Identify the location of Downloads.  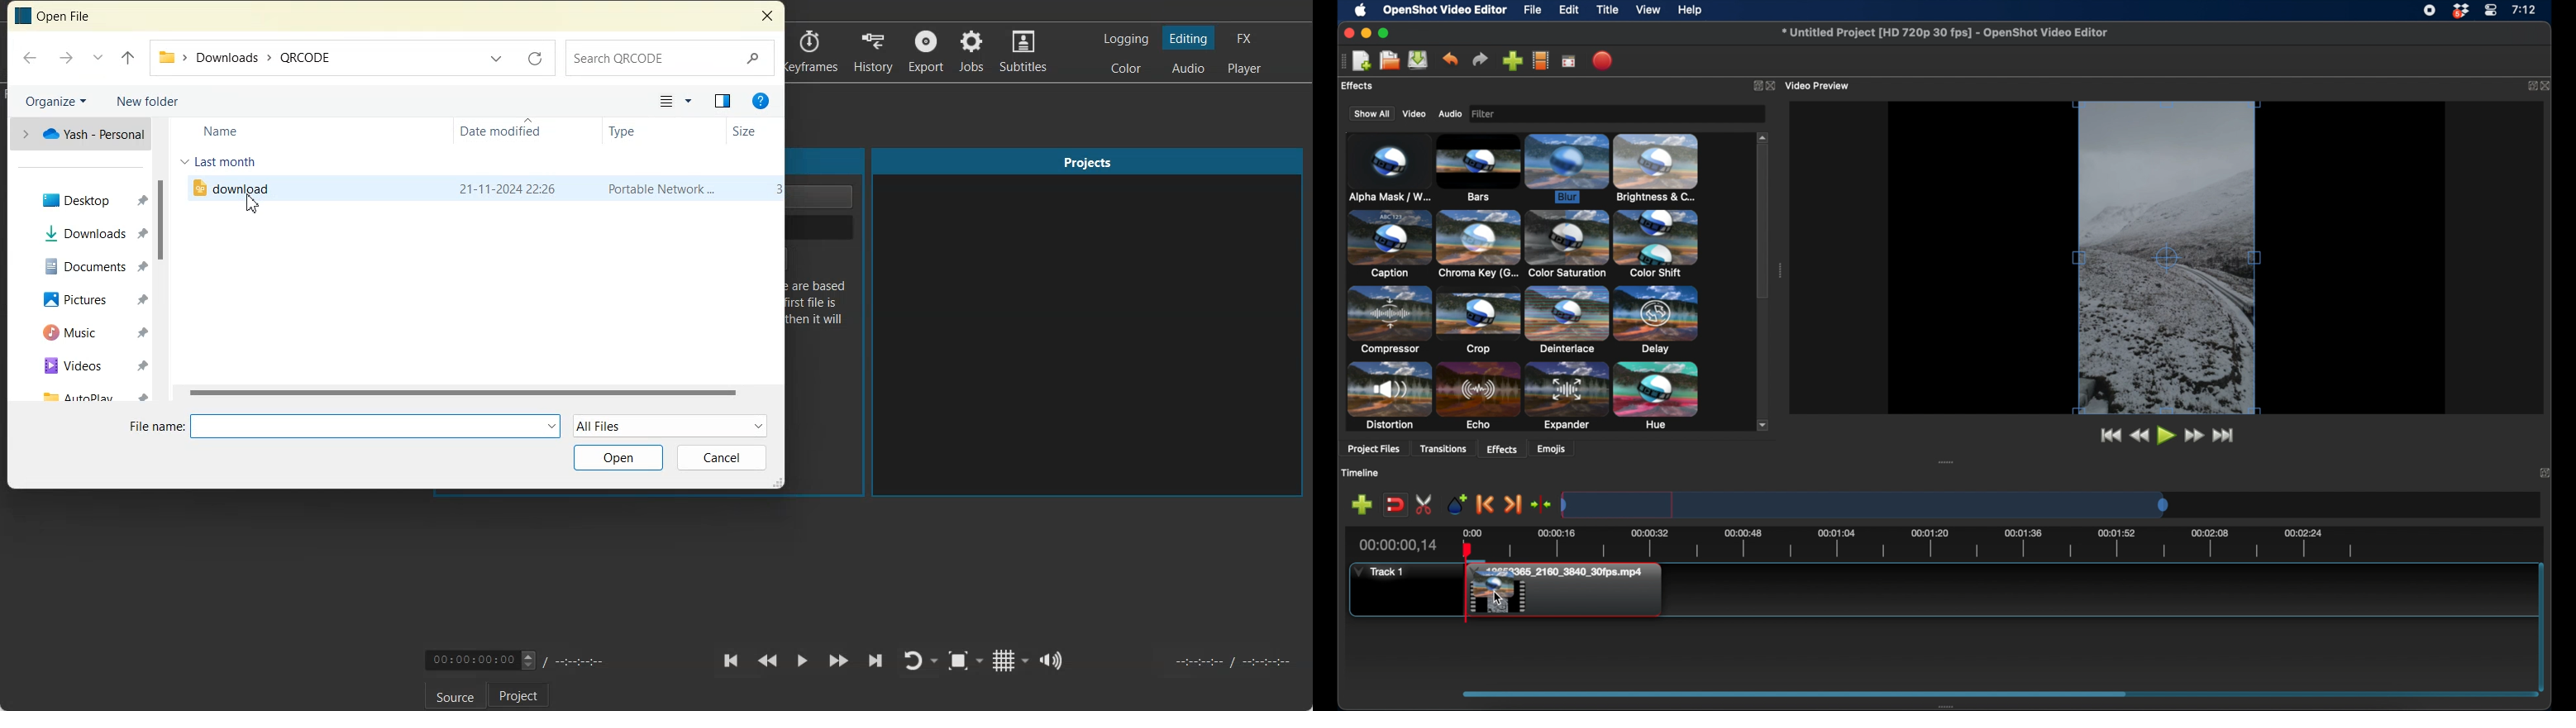
(88, 232).